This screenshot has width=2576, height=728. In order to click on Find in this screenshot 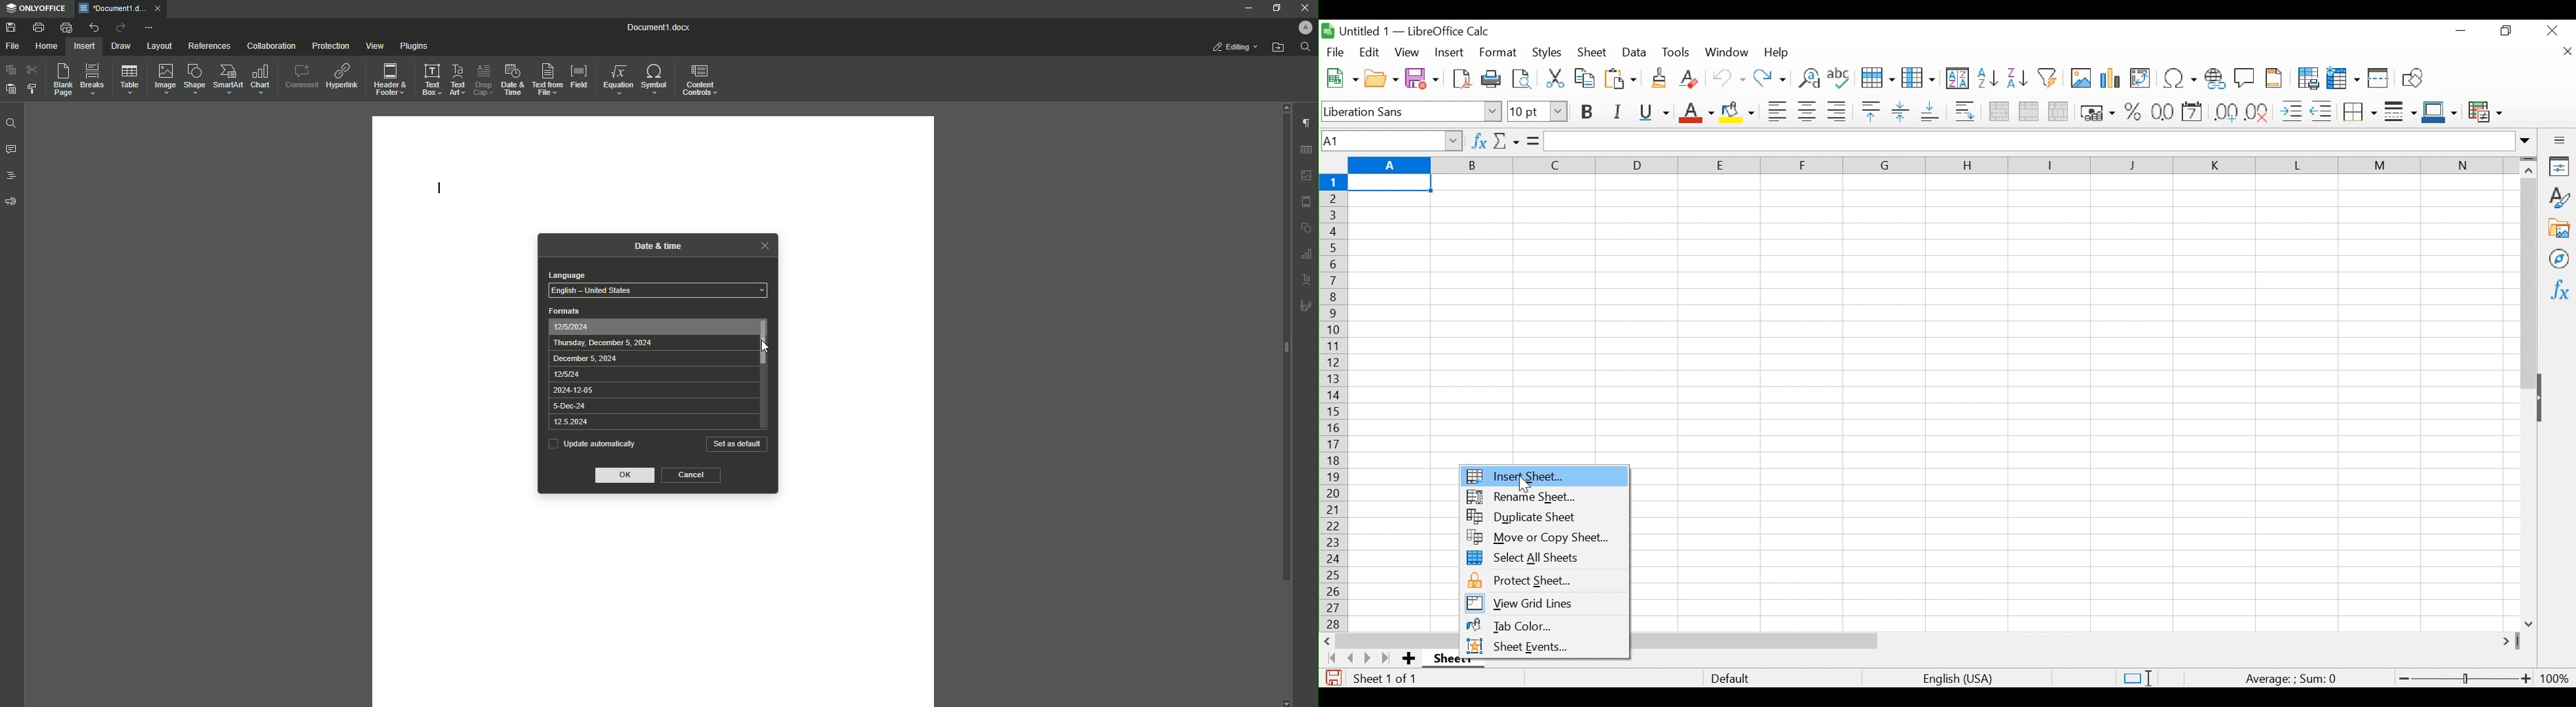, I will do `click(10, 123)`.